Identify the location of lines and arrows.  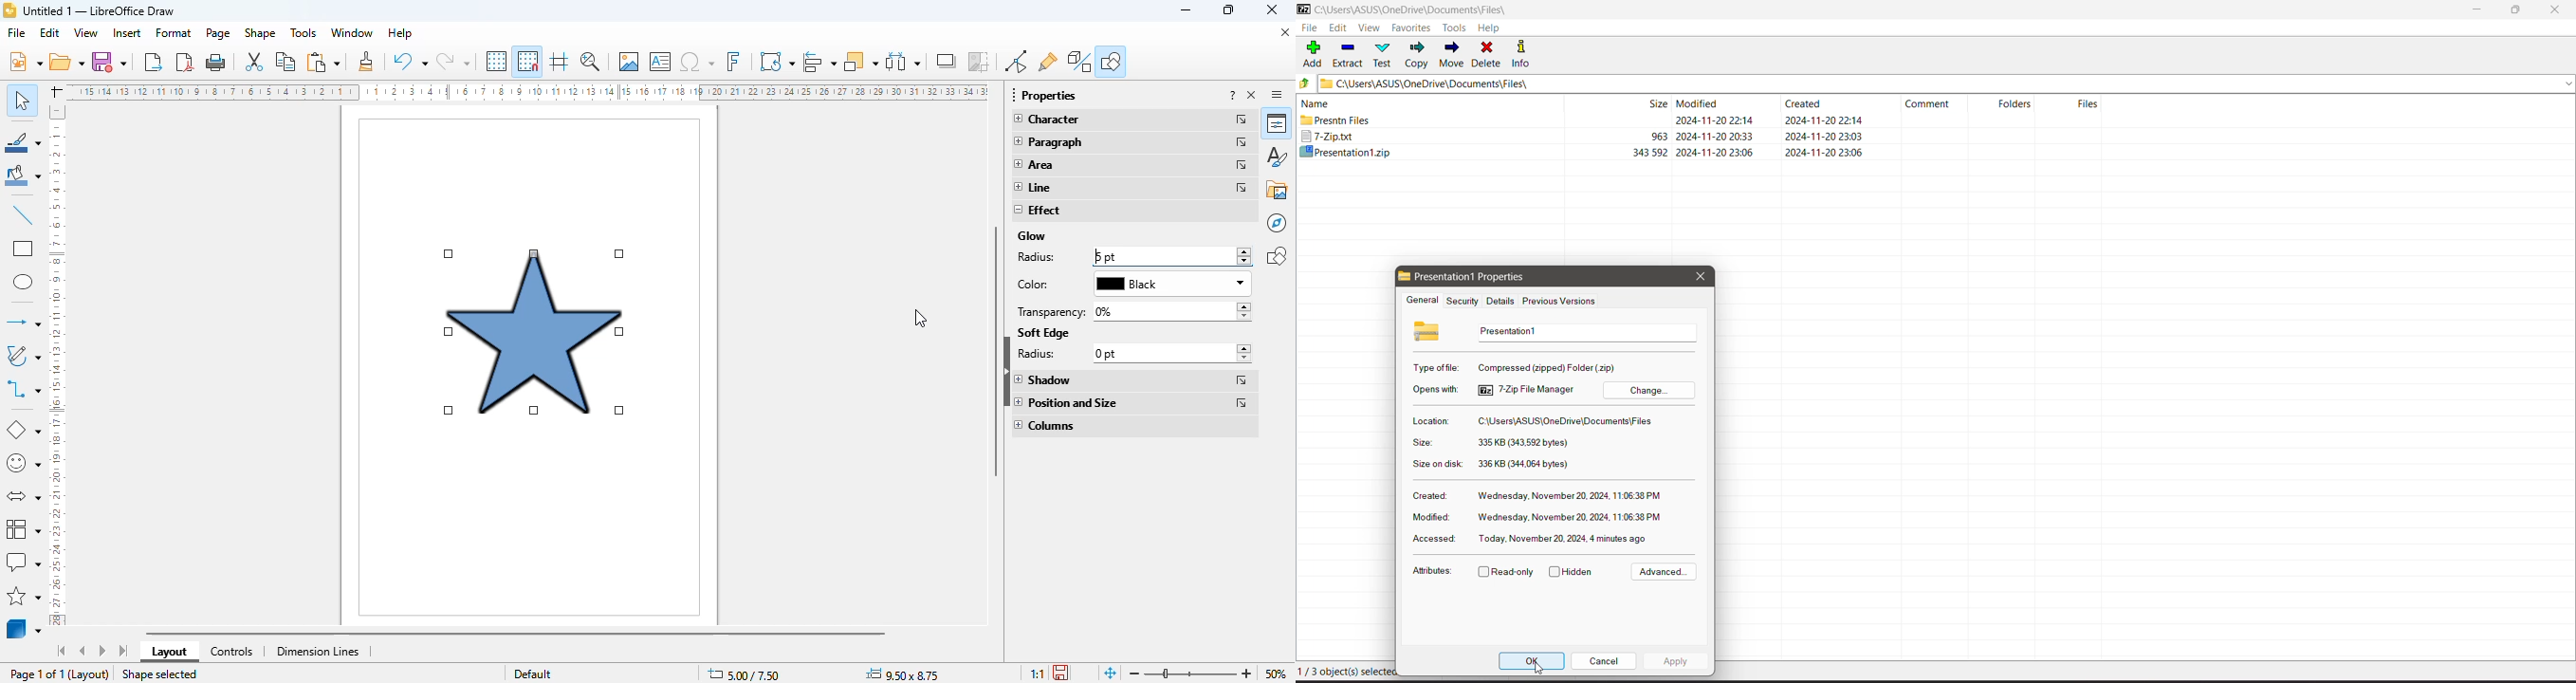
(23, 323).